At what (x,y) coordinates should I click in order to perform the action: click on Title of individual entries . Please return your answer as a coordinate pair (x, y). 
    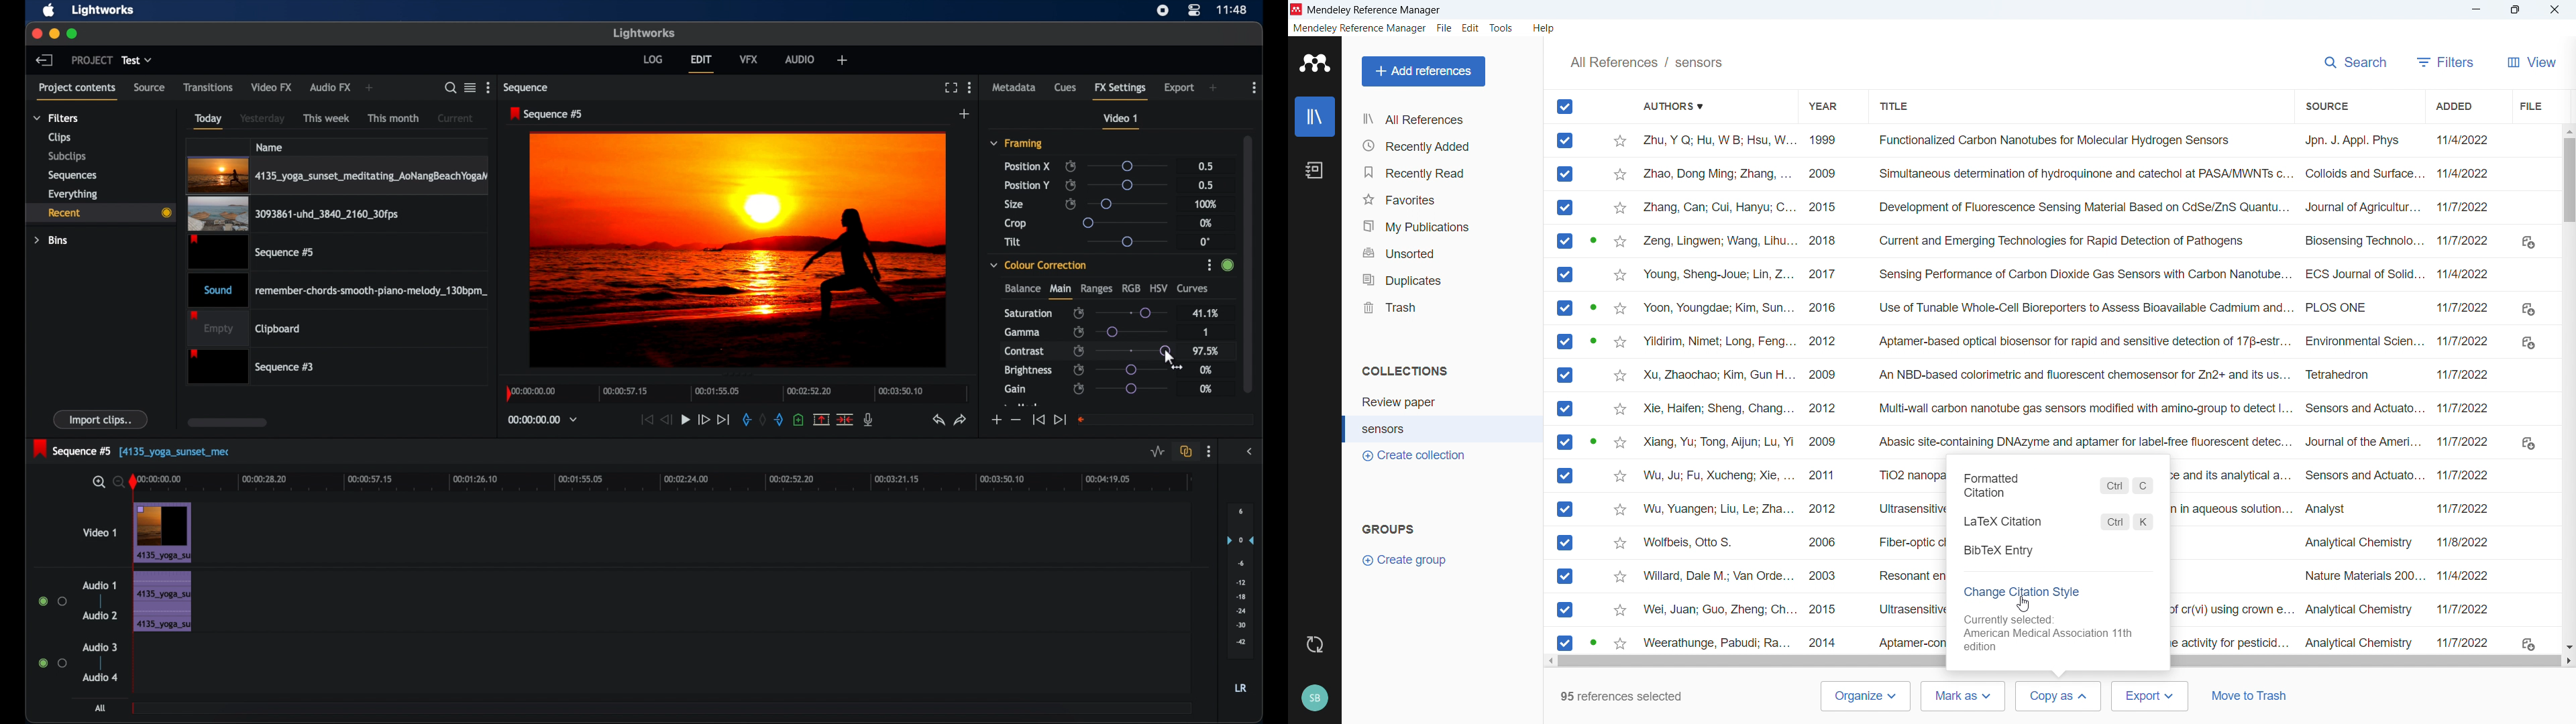
    Looking at the image, I should click on (2081, 291).